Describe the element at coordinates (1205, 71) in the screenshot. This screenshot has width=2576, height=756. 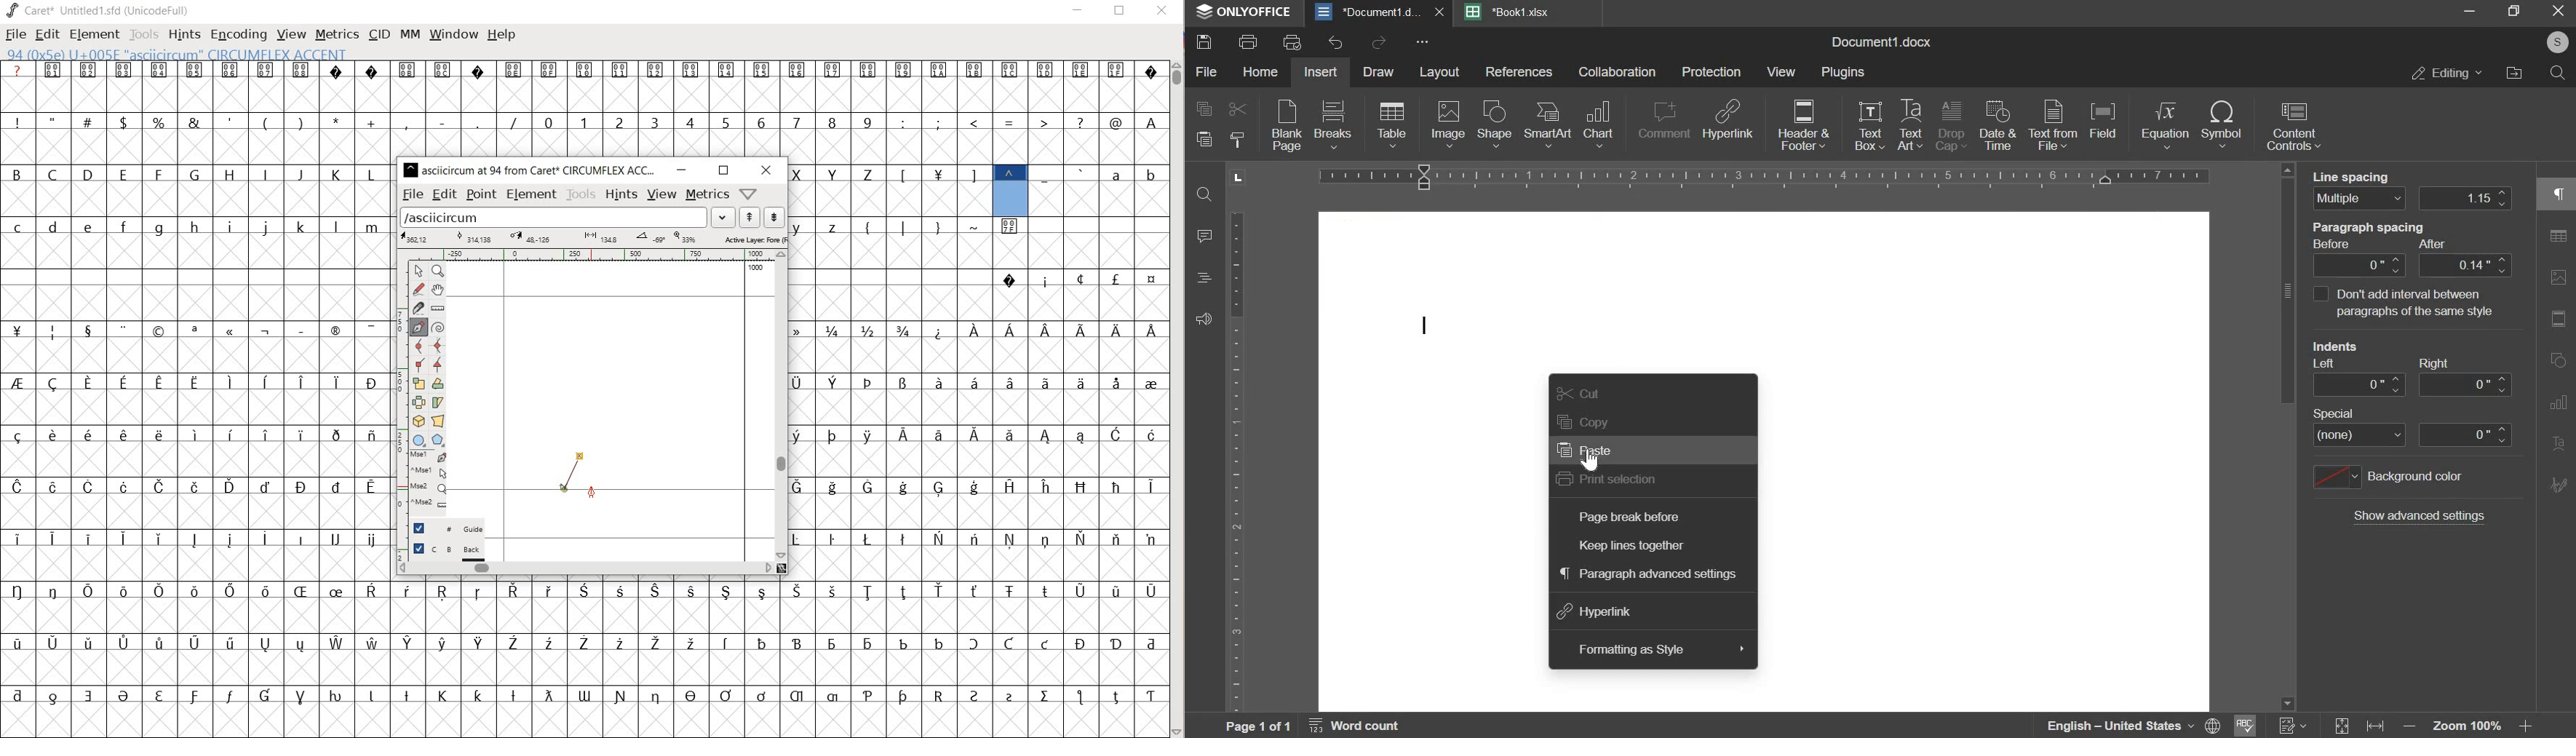
I see `file` at that location.